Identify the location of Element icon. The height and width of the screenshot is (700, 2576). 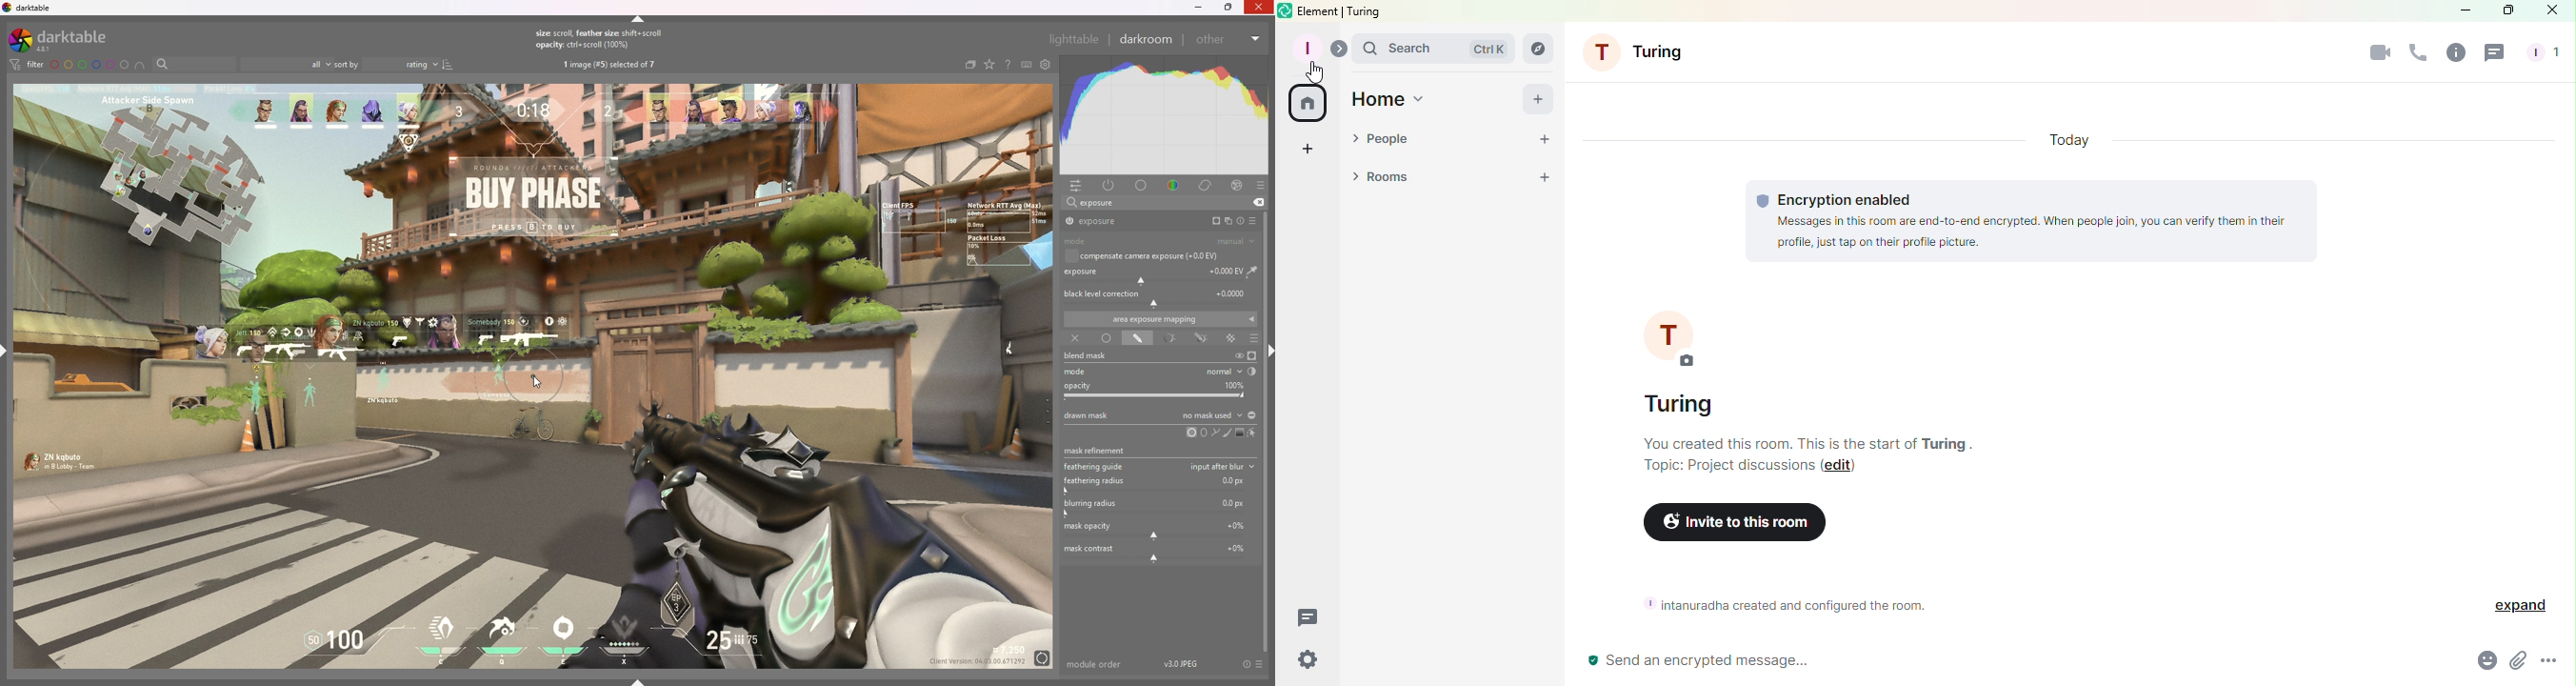
(1286, 10).